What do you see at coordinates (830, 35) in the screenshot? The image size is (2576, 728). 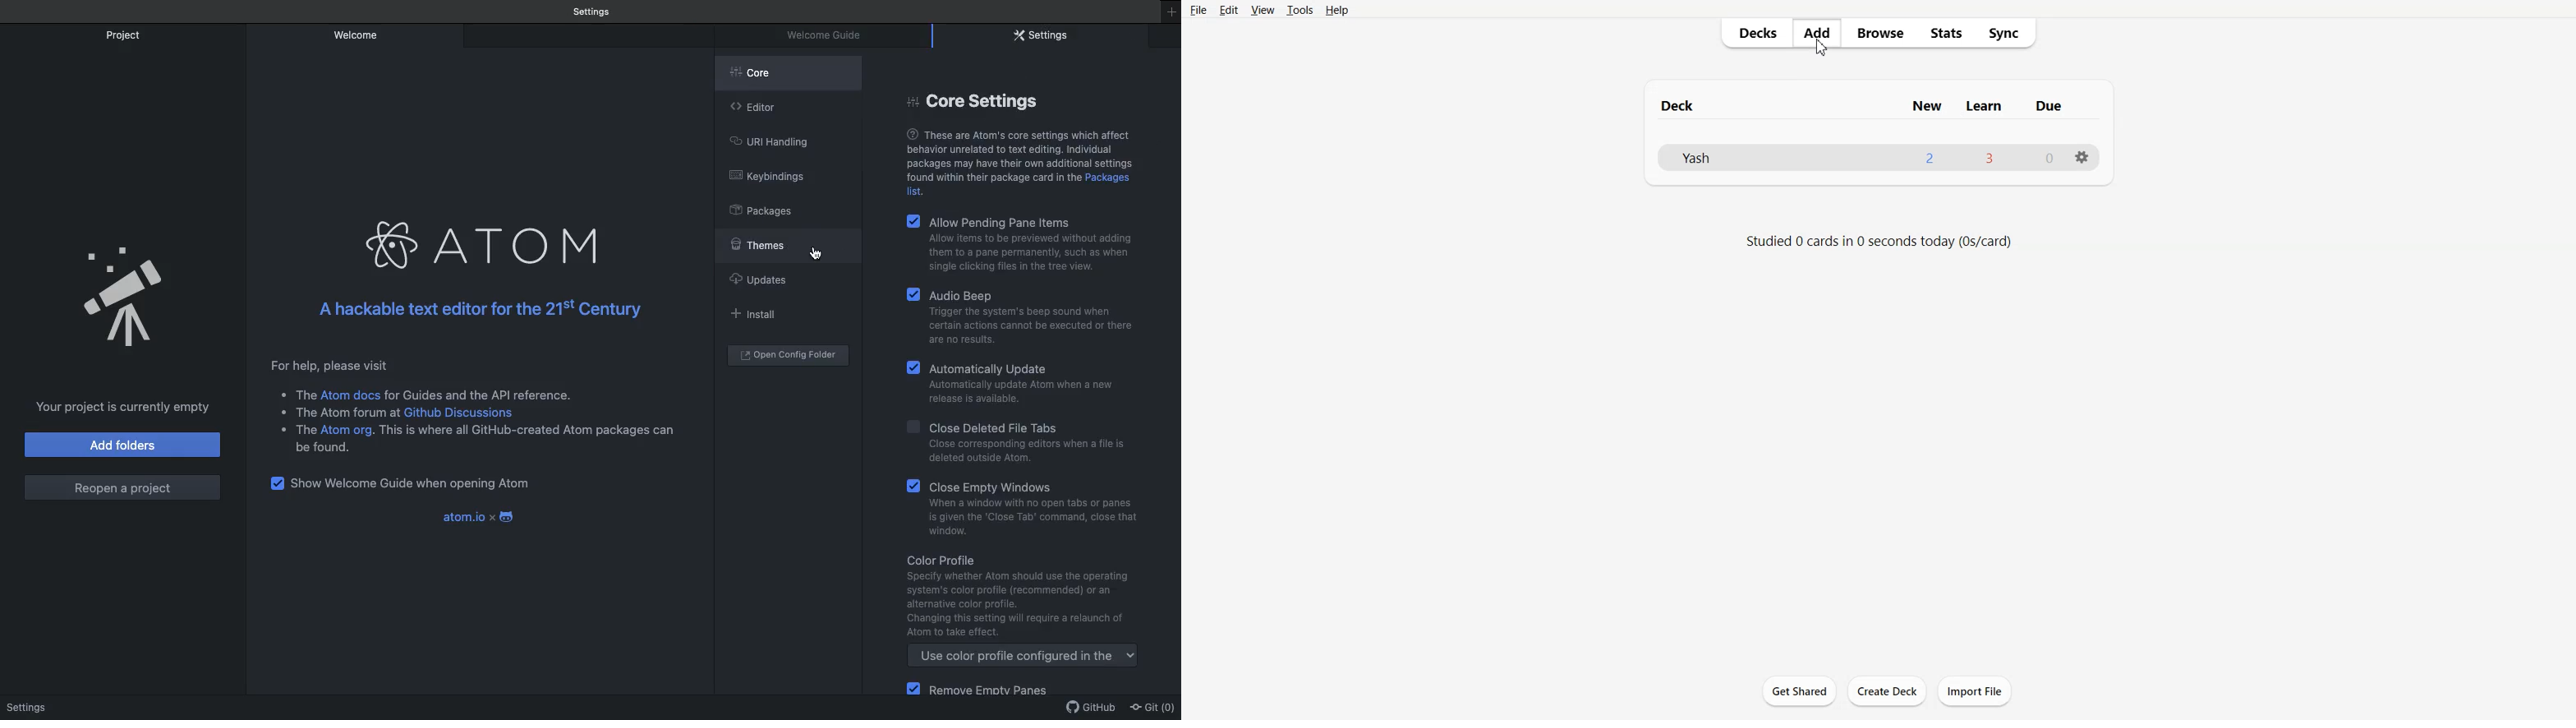 I see `Welcome guide` at bounding box center [830, 35].